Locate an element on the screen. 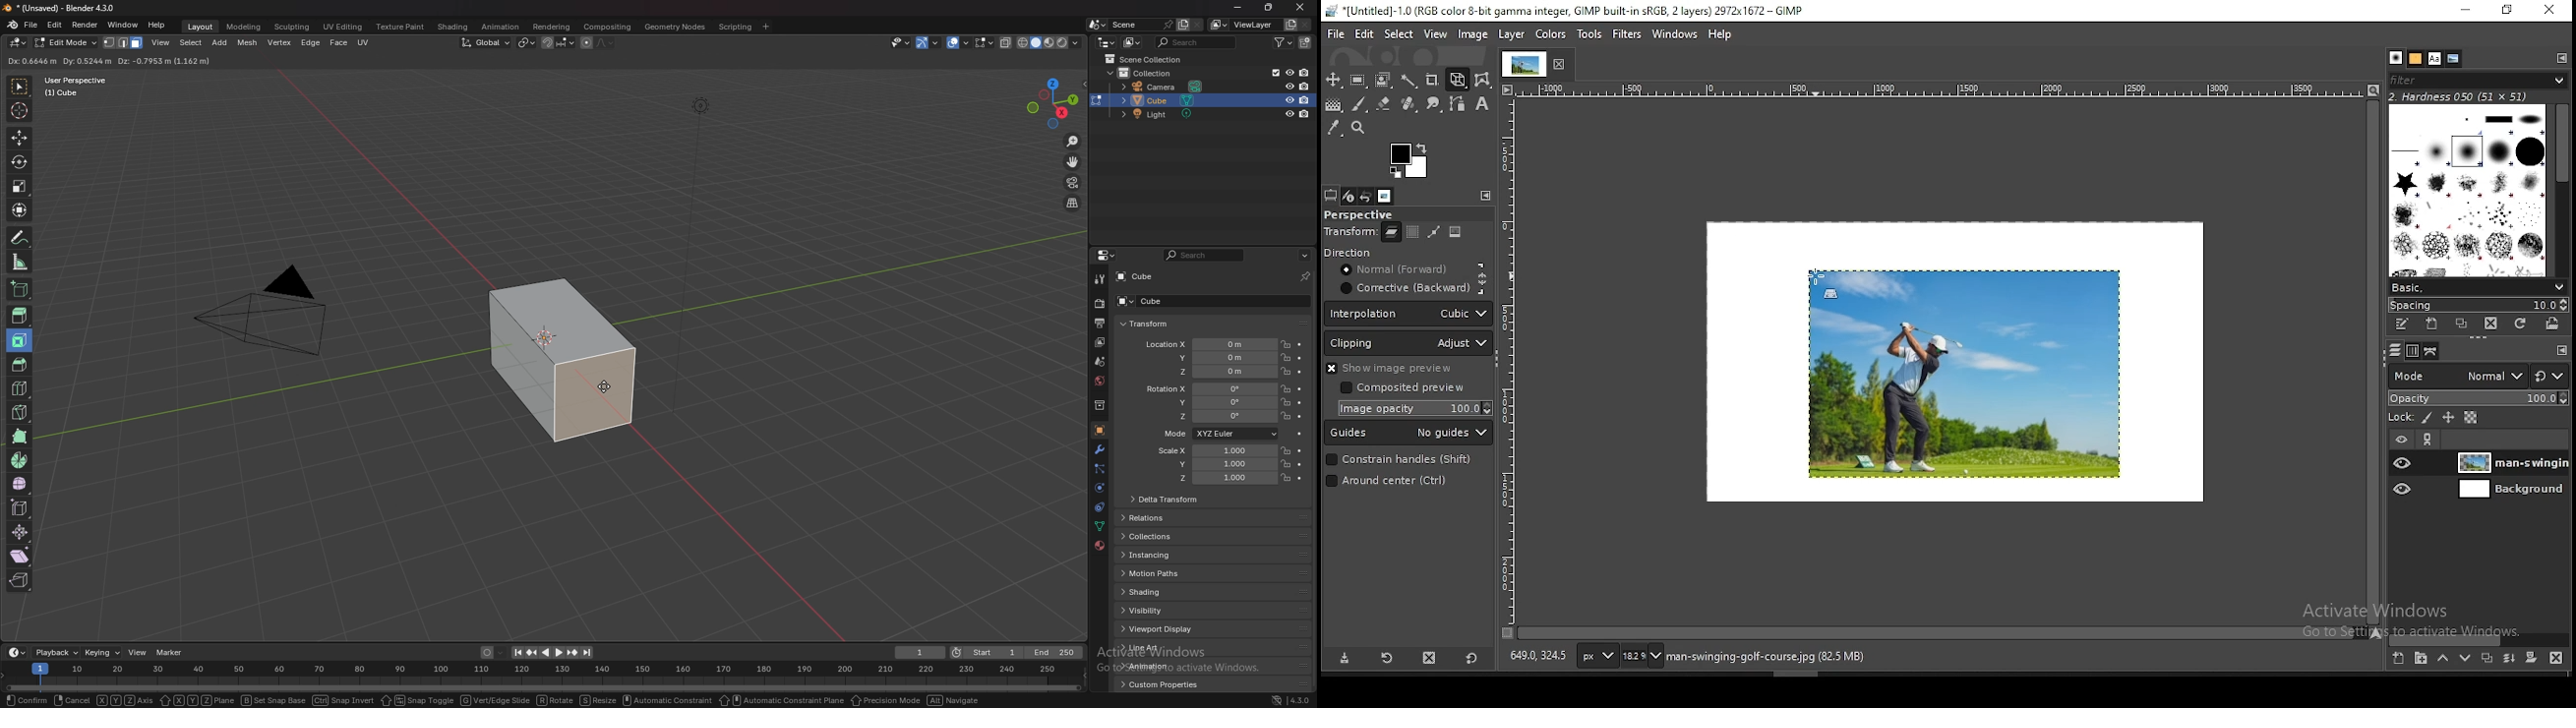 This screenshot has height=728, width=2576. knife is located at coordinates (21, 412).